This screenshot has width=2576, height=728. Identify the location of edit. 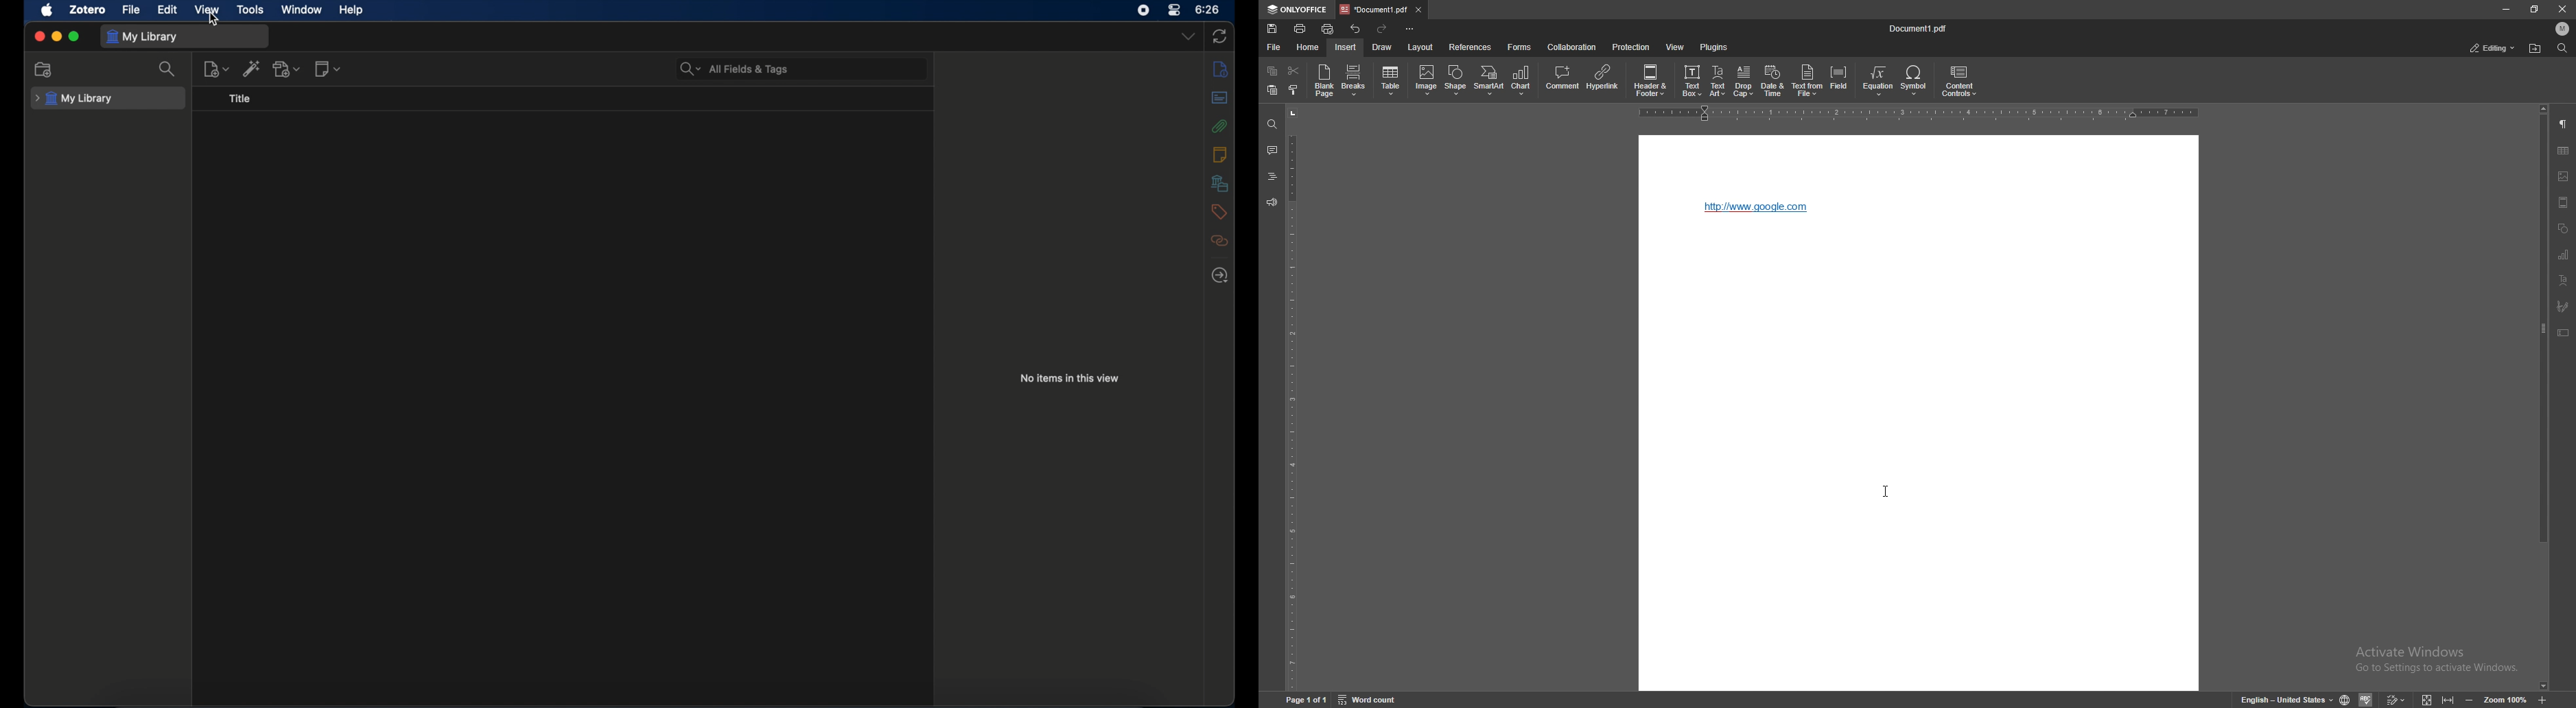
(168, 10).